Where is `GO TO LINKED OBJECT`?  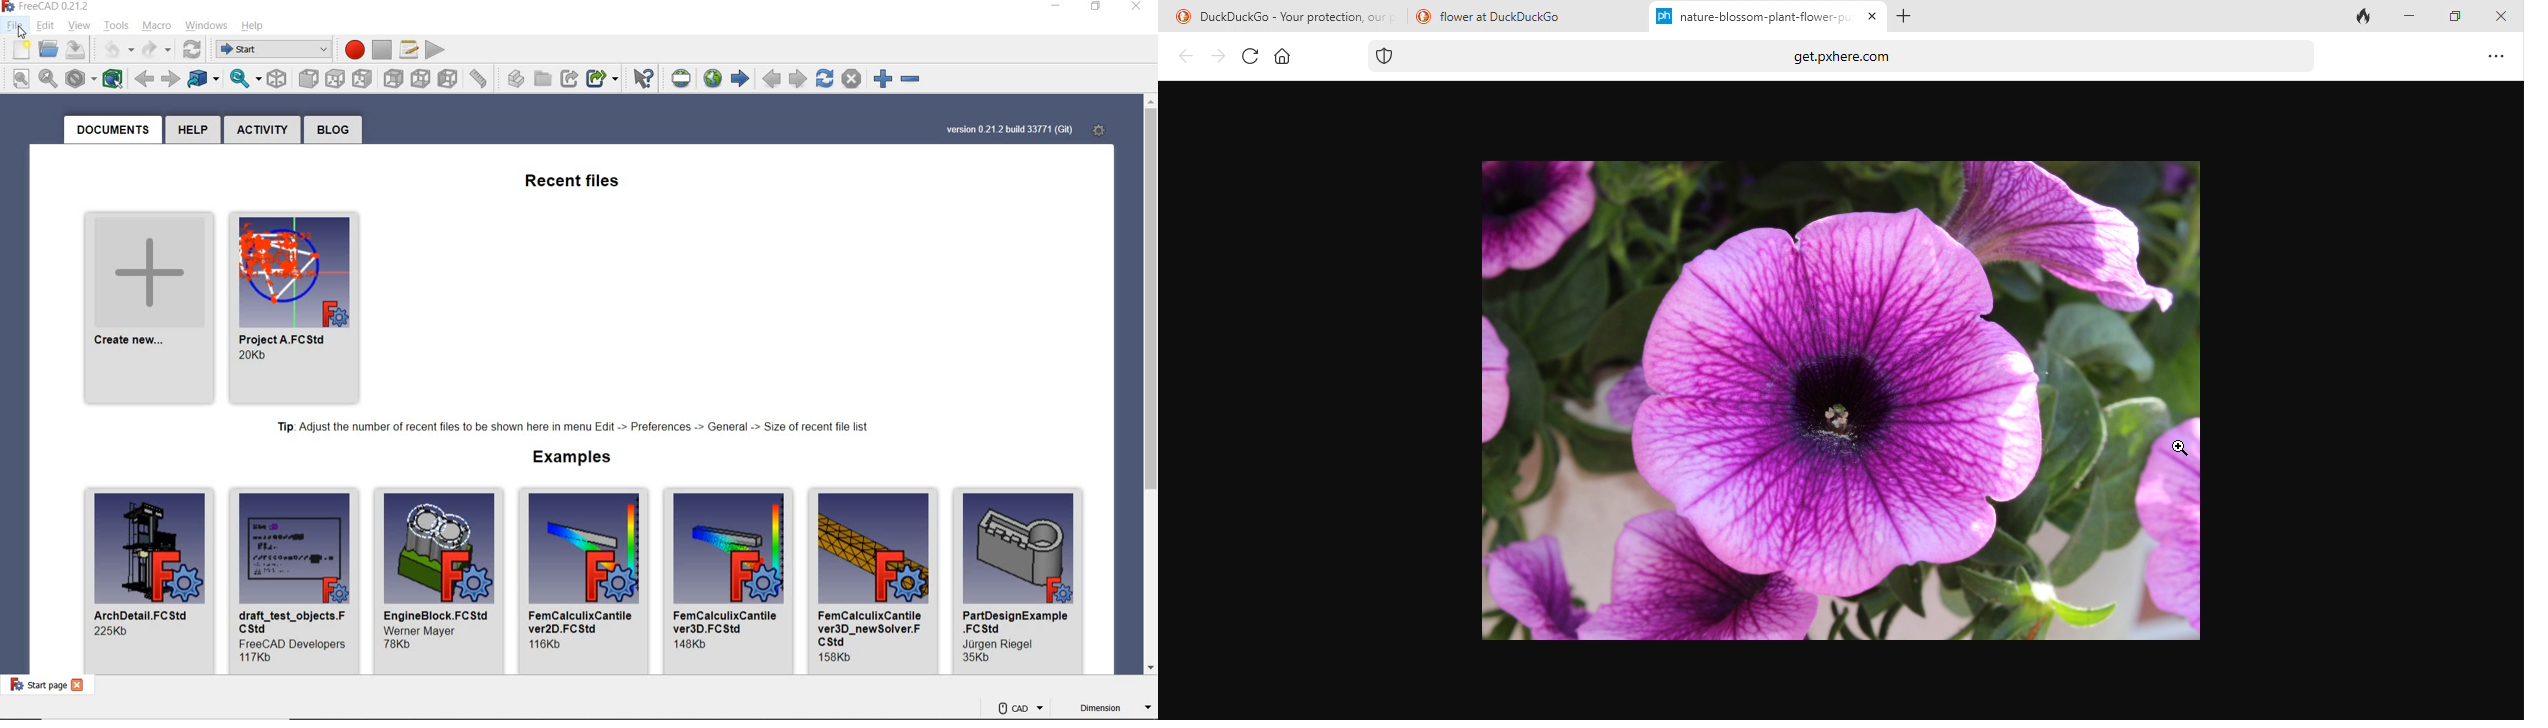 GO TO LINKED OBJECT is located at coordinates (203, 79).